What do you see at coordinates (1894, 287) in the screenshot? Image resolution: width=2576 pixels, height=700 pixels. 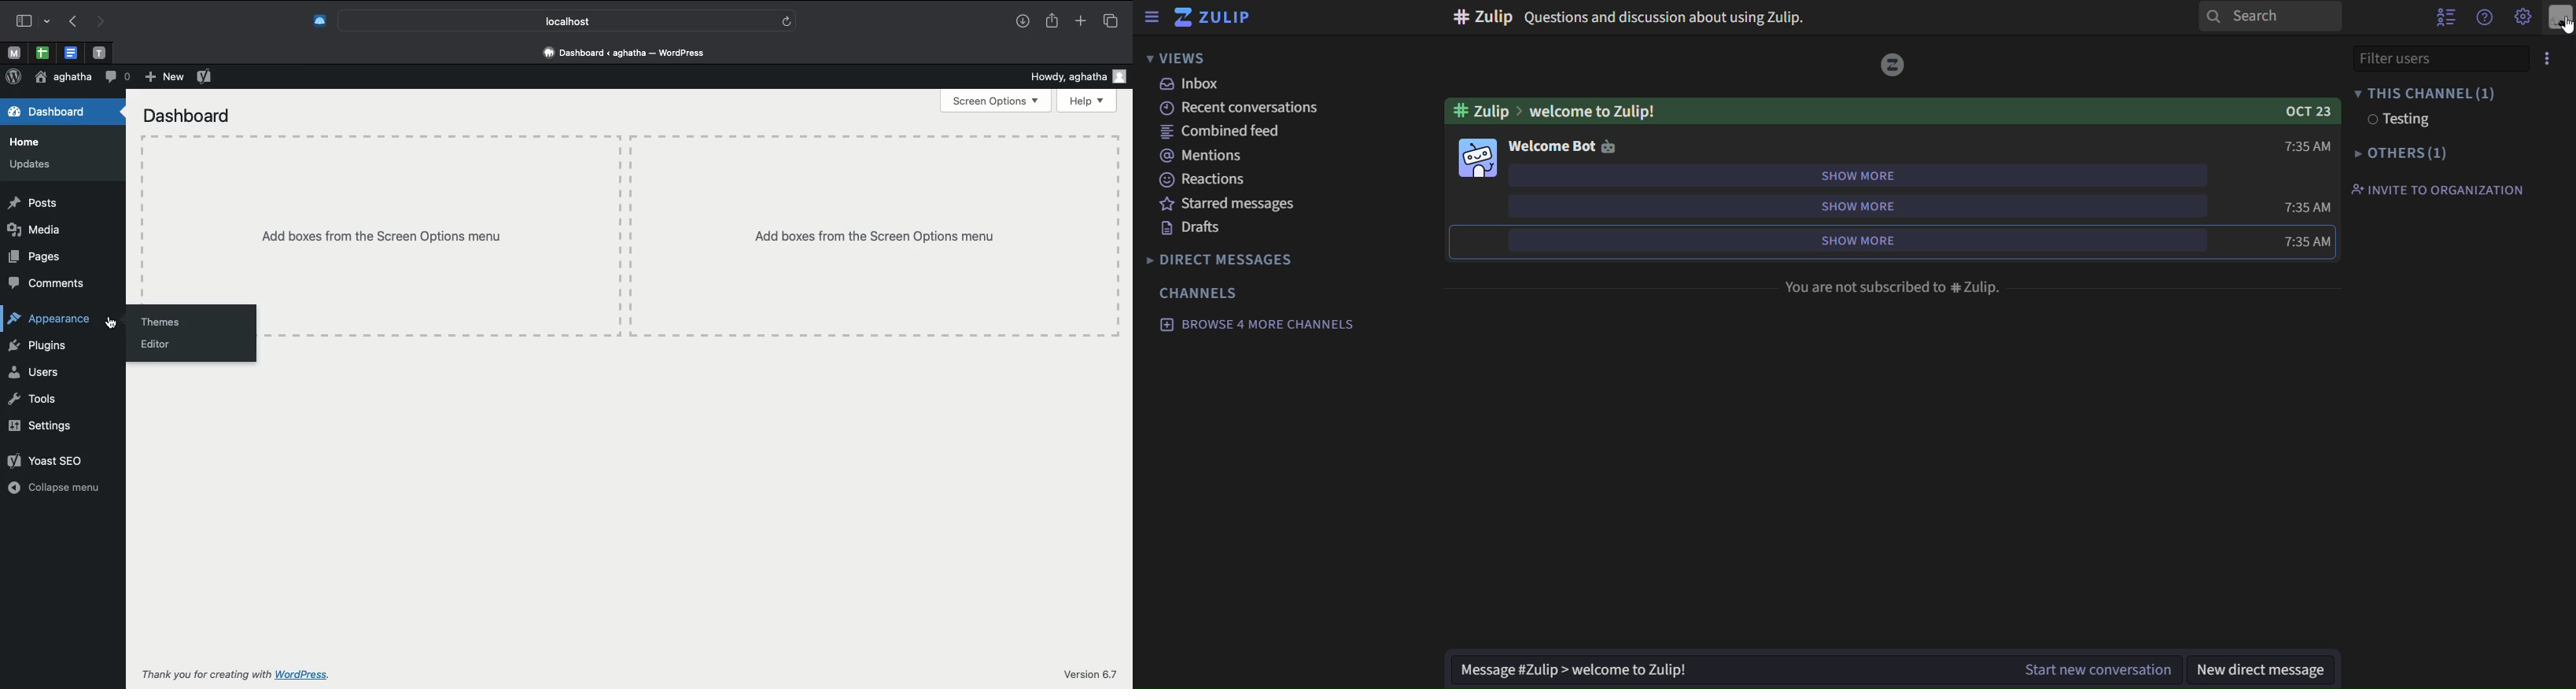 I see `You are not subscribed to #Zulip` at bounding box center [1894, 287].